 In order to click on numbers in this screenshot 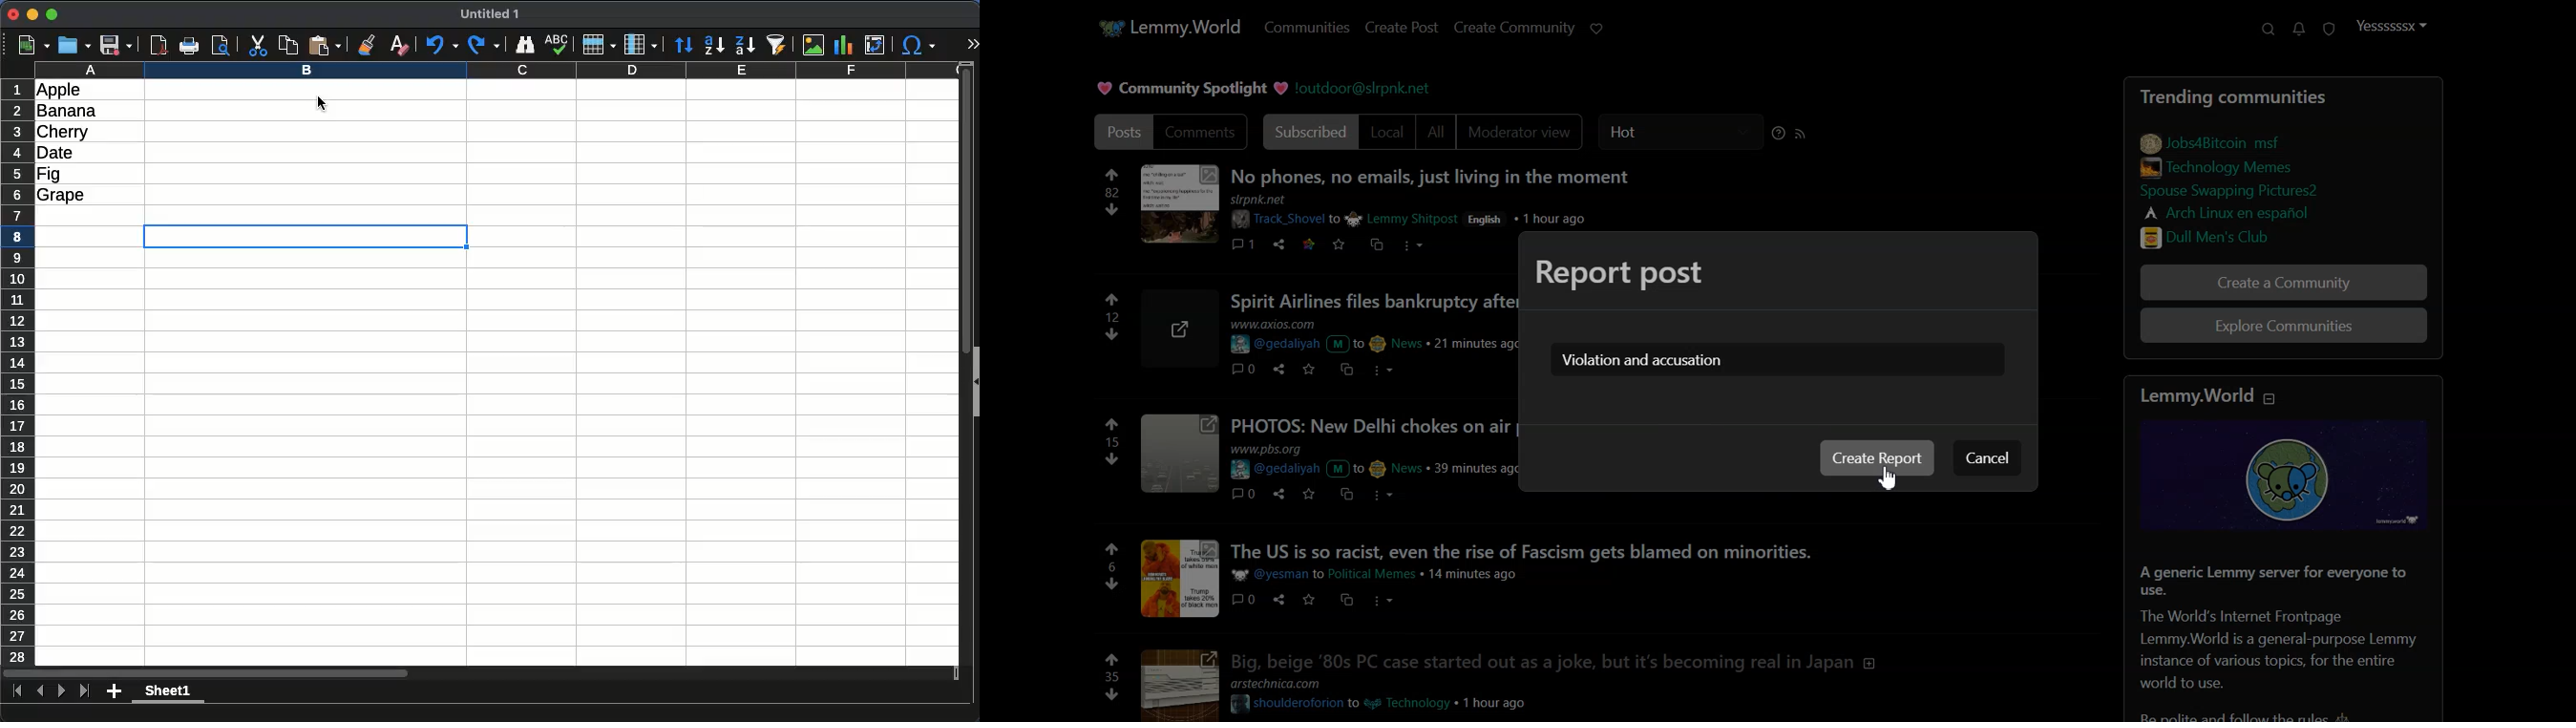, I will do `click(1114, 316)`.